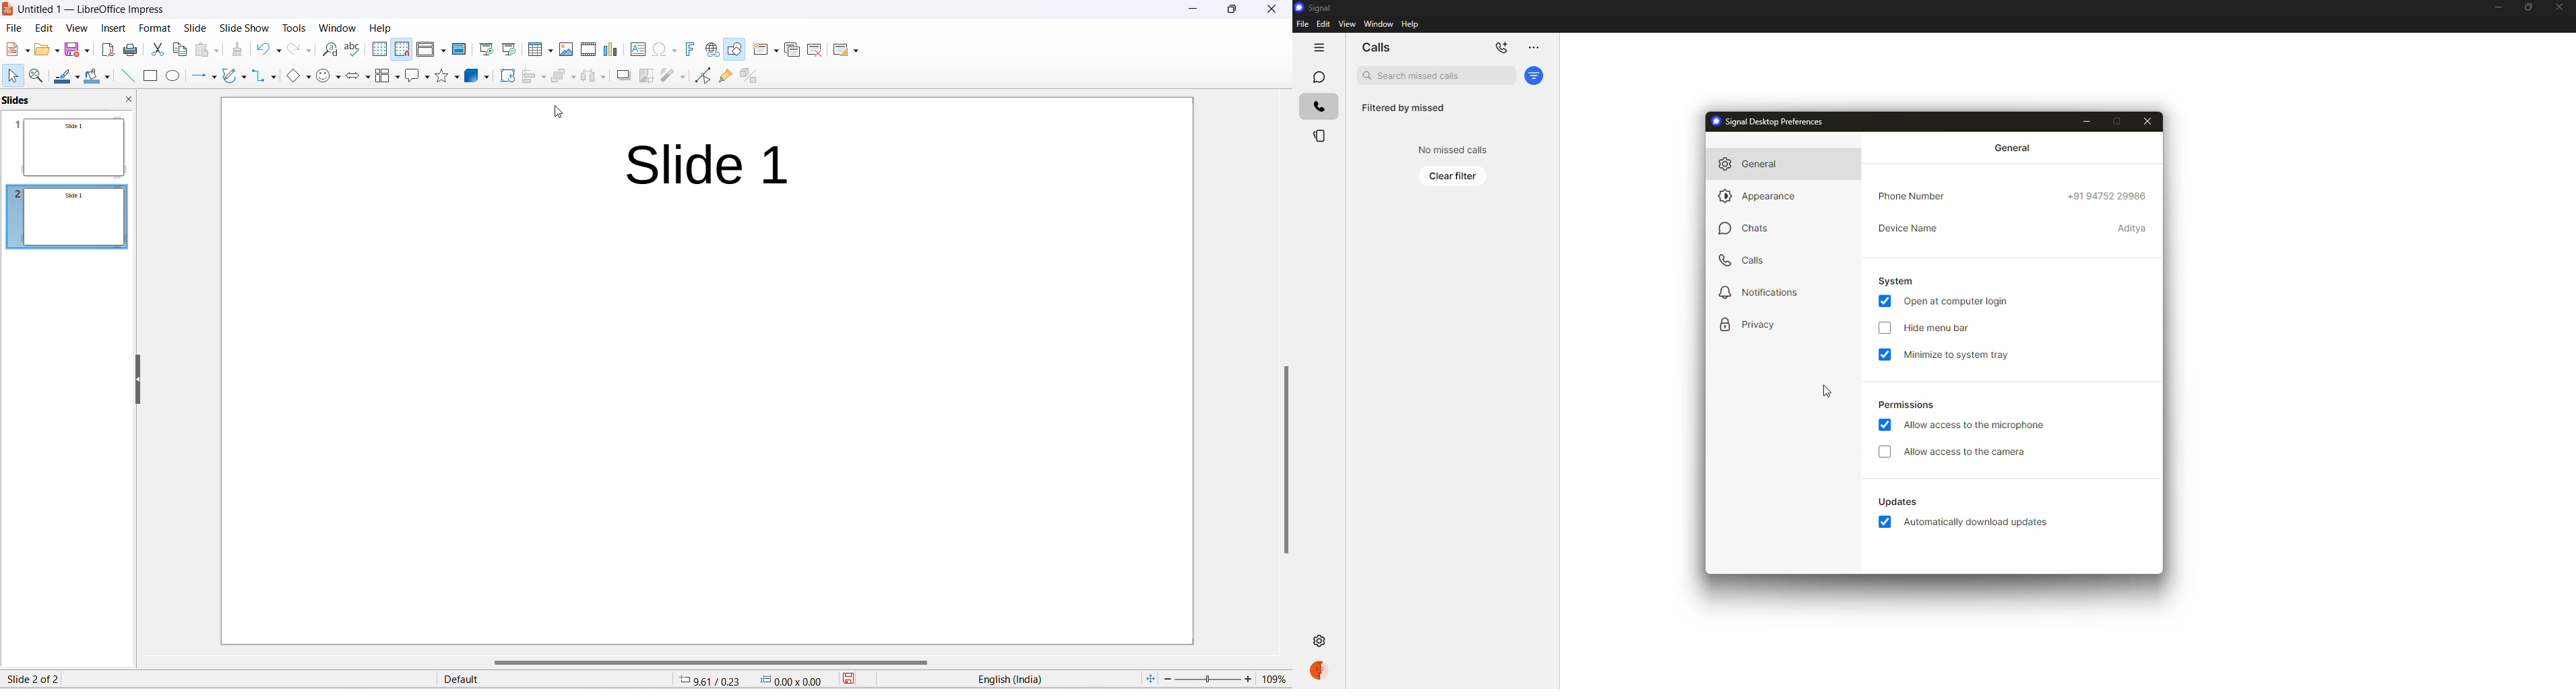  Describe the element at coordinates (329, 50) in the screenshot. I see `find` at that location.